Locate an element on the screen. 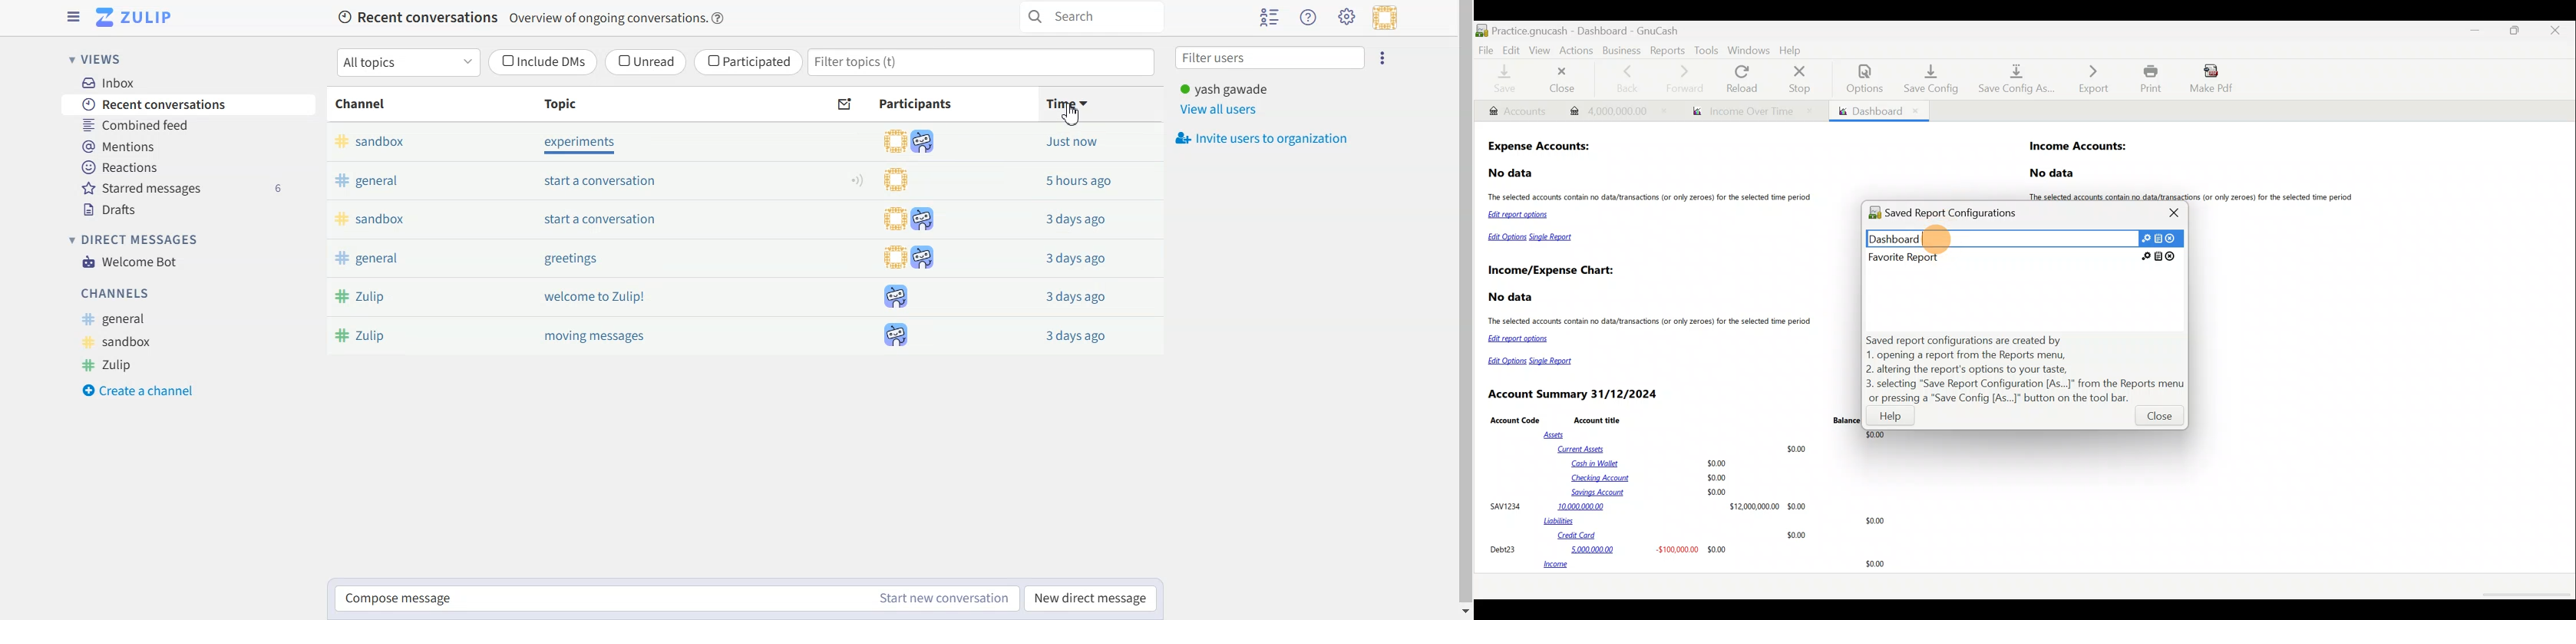  income 30.00 is located at coordinates (1714, 565).